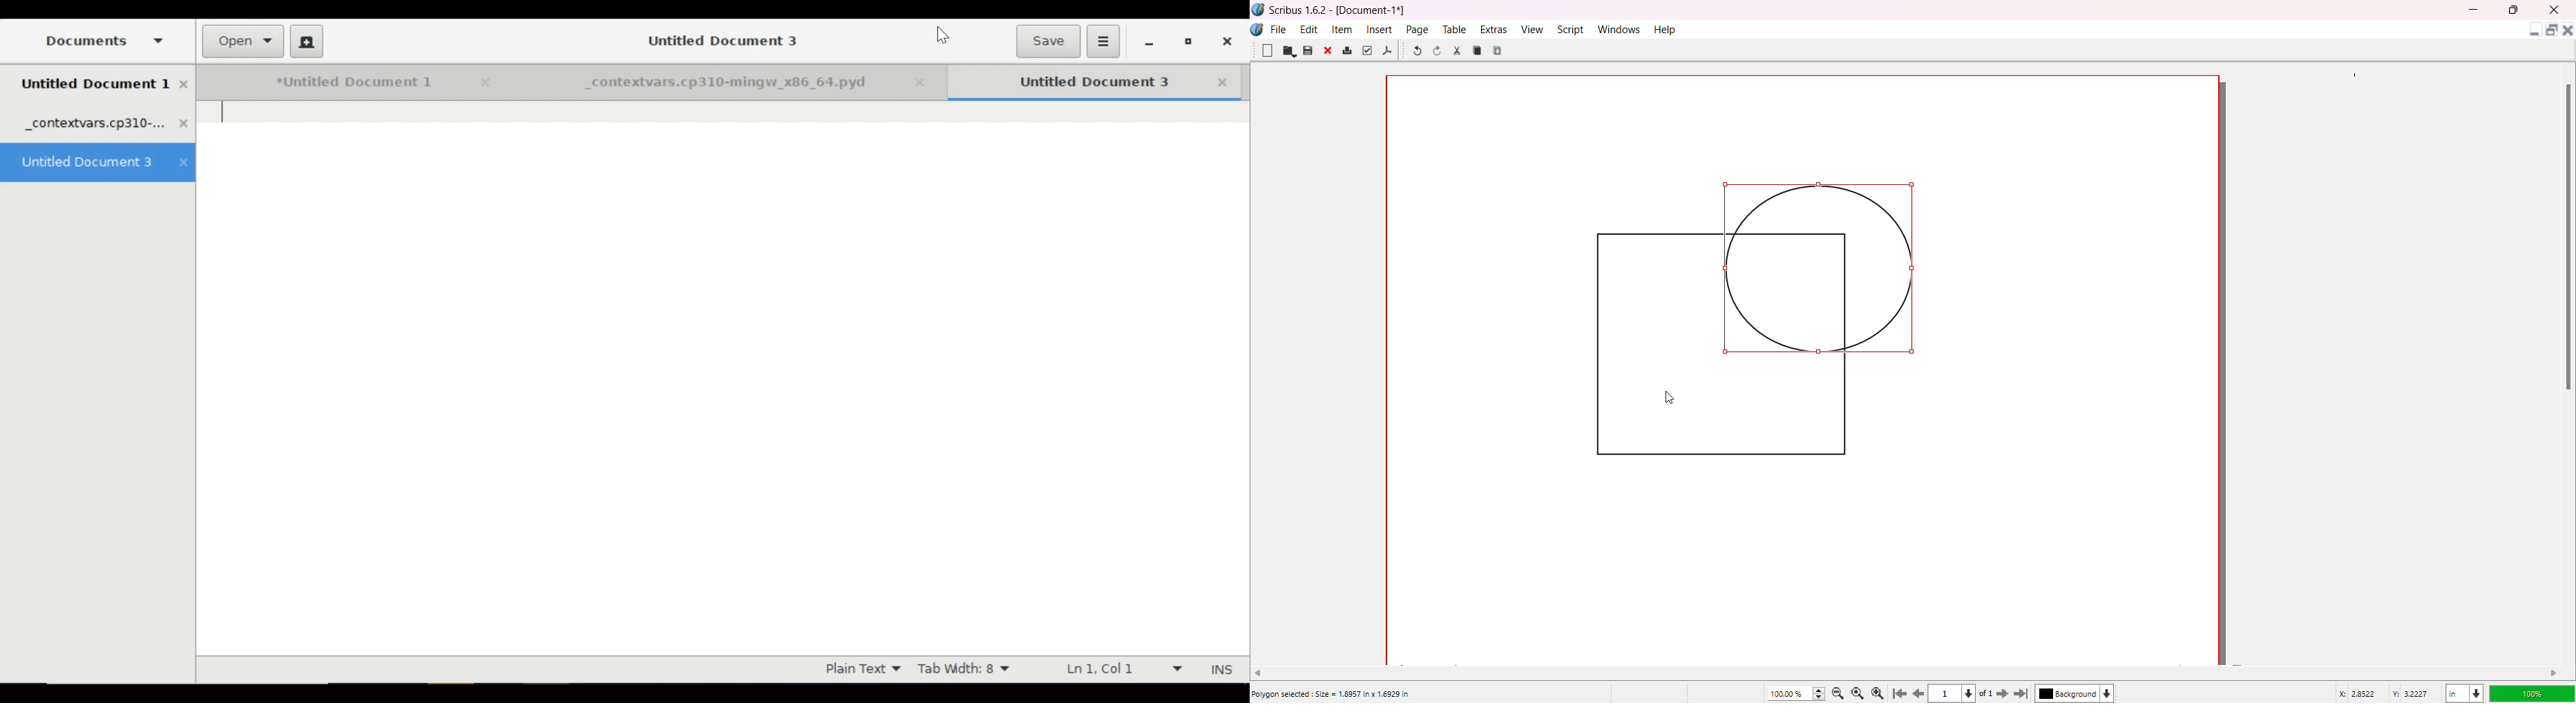 This screenshot has width=2576, height=728. Describe the element at coordinates (1267, 50) in the screenshot. I see `New` at that location.